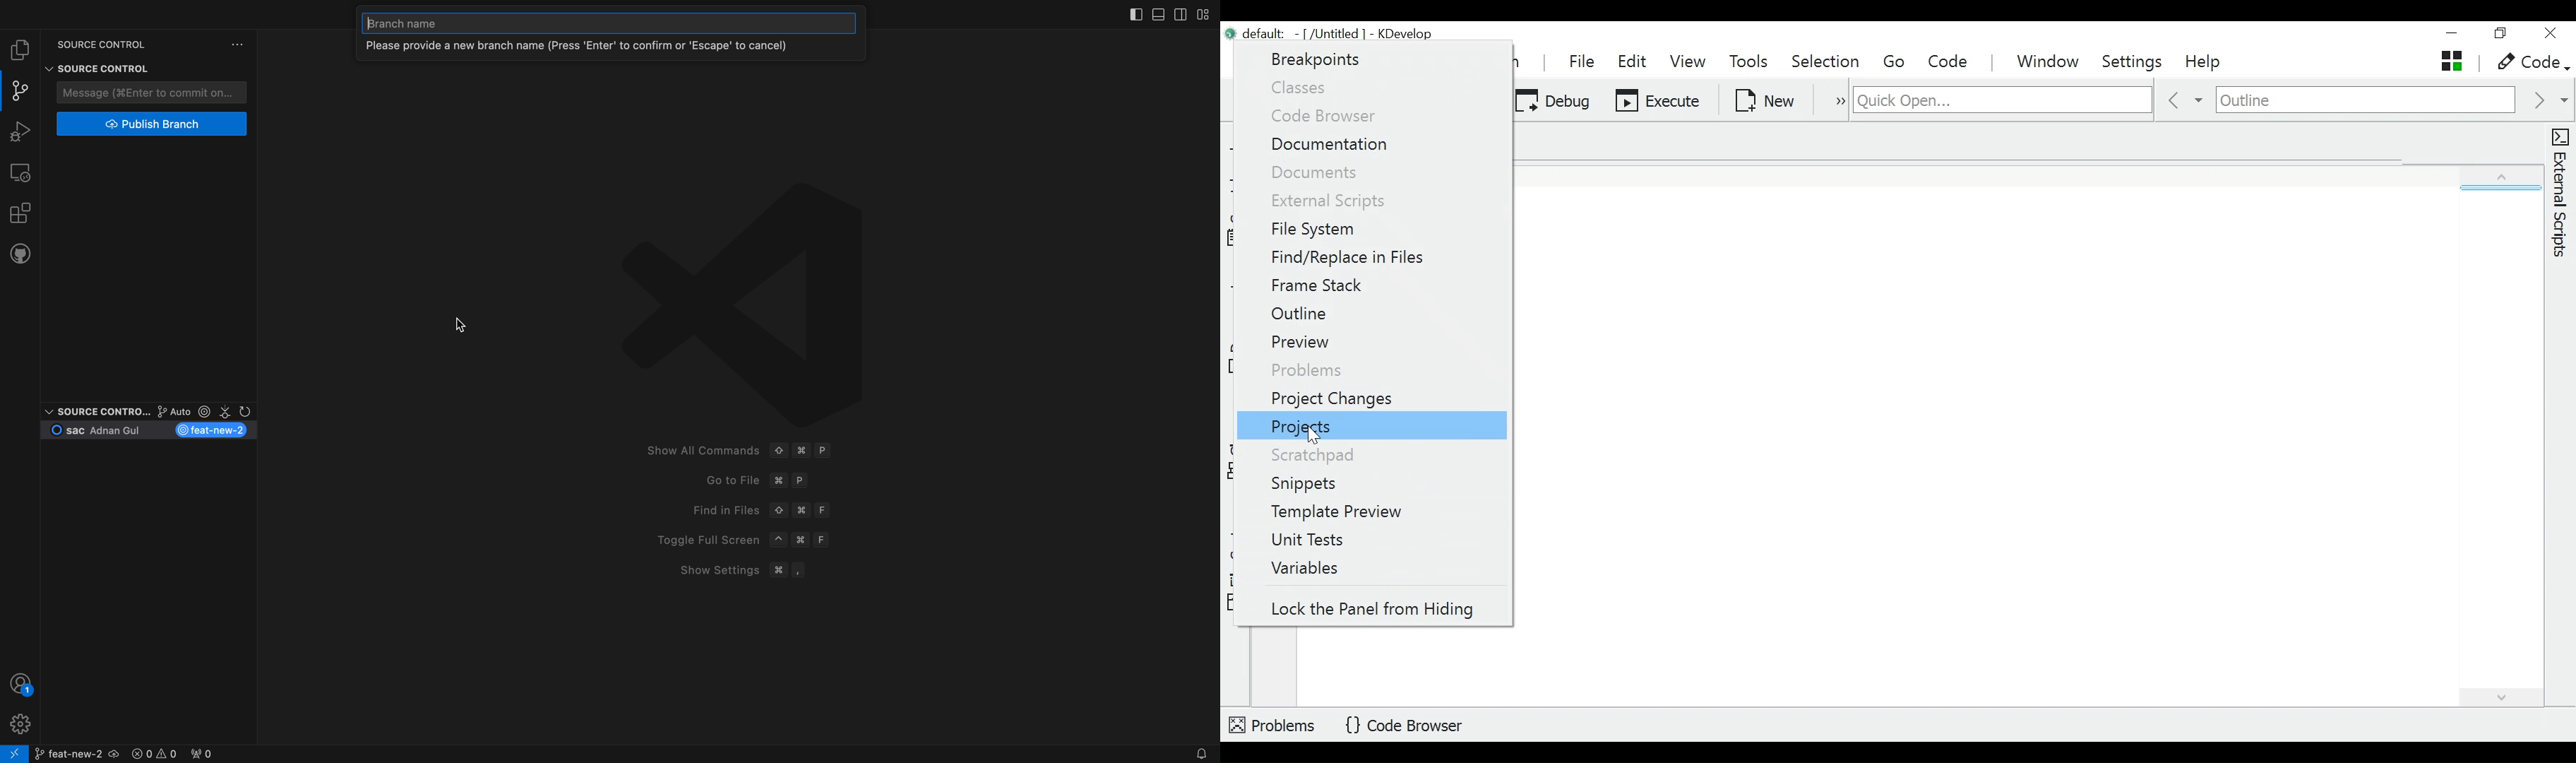 The image size is (2576, 784). I want to click on command, so click(779, 481).